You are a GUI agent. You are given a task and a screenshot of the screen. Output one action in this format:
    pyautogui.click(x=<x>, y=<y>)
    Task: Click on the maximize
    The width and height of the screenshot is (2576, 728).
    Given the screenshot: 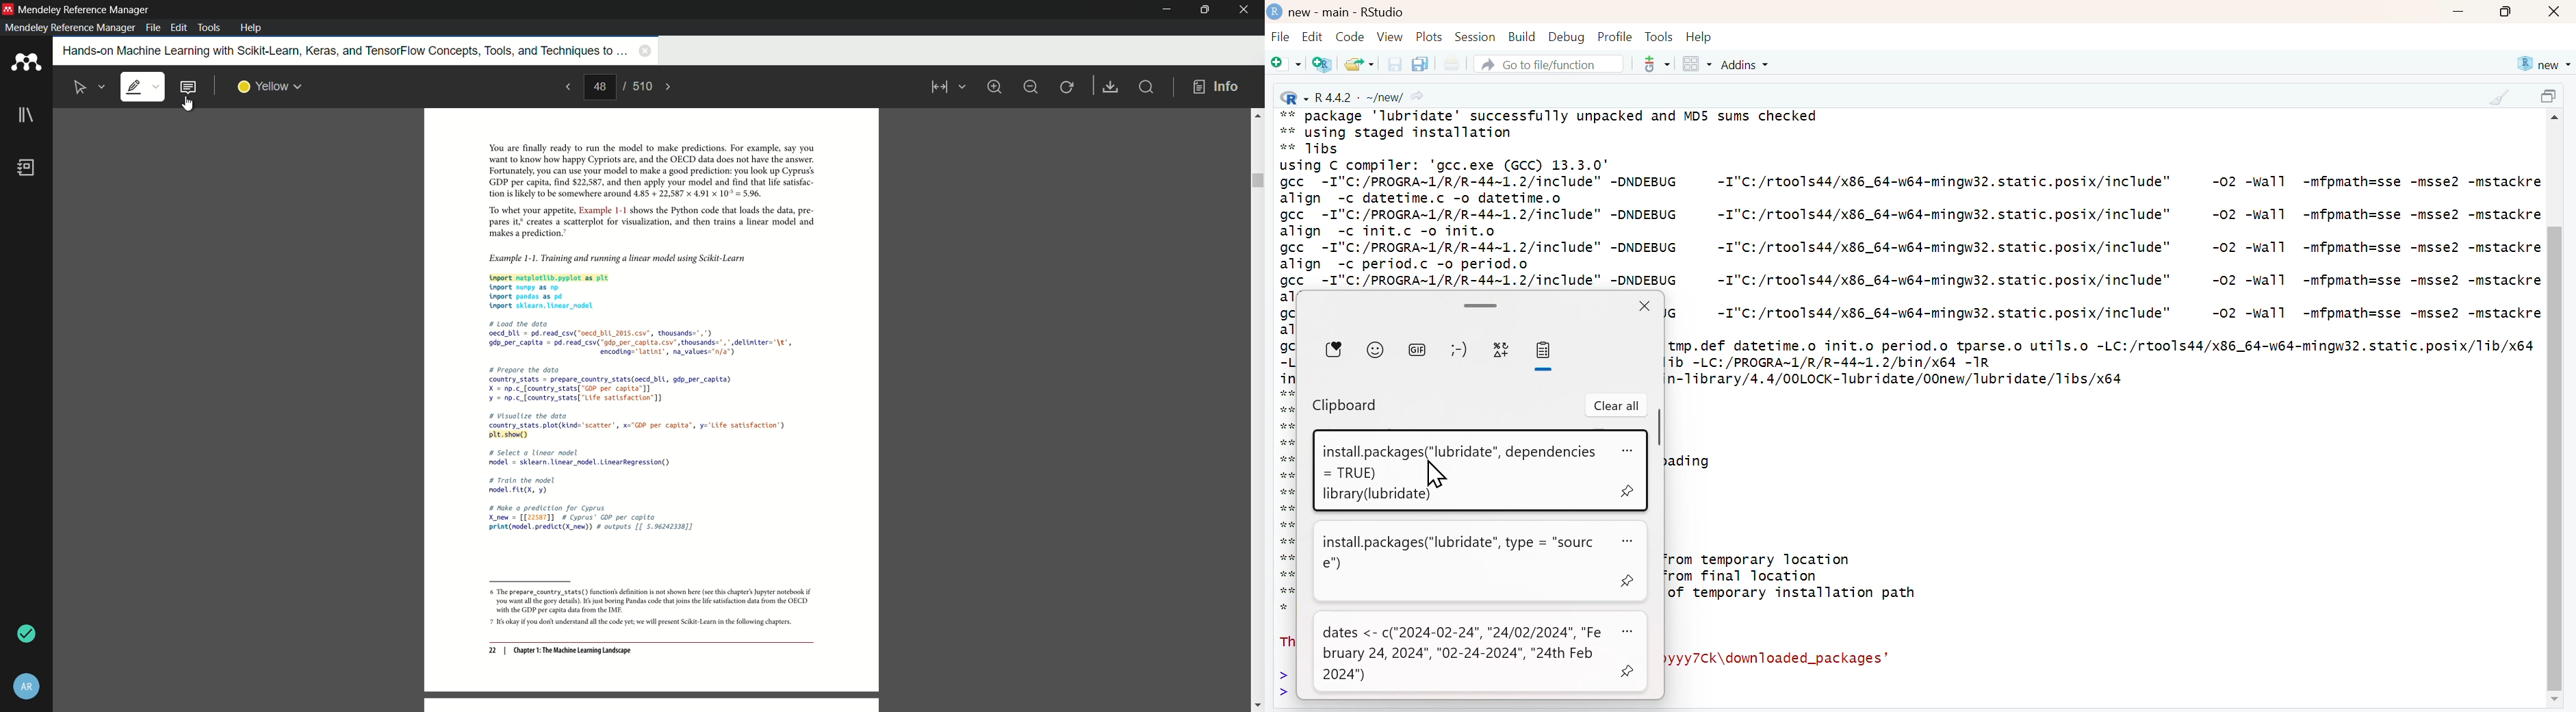 What is the action you would take?
    pyautogui.click(x=2551, y=98)
    